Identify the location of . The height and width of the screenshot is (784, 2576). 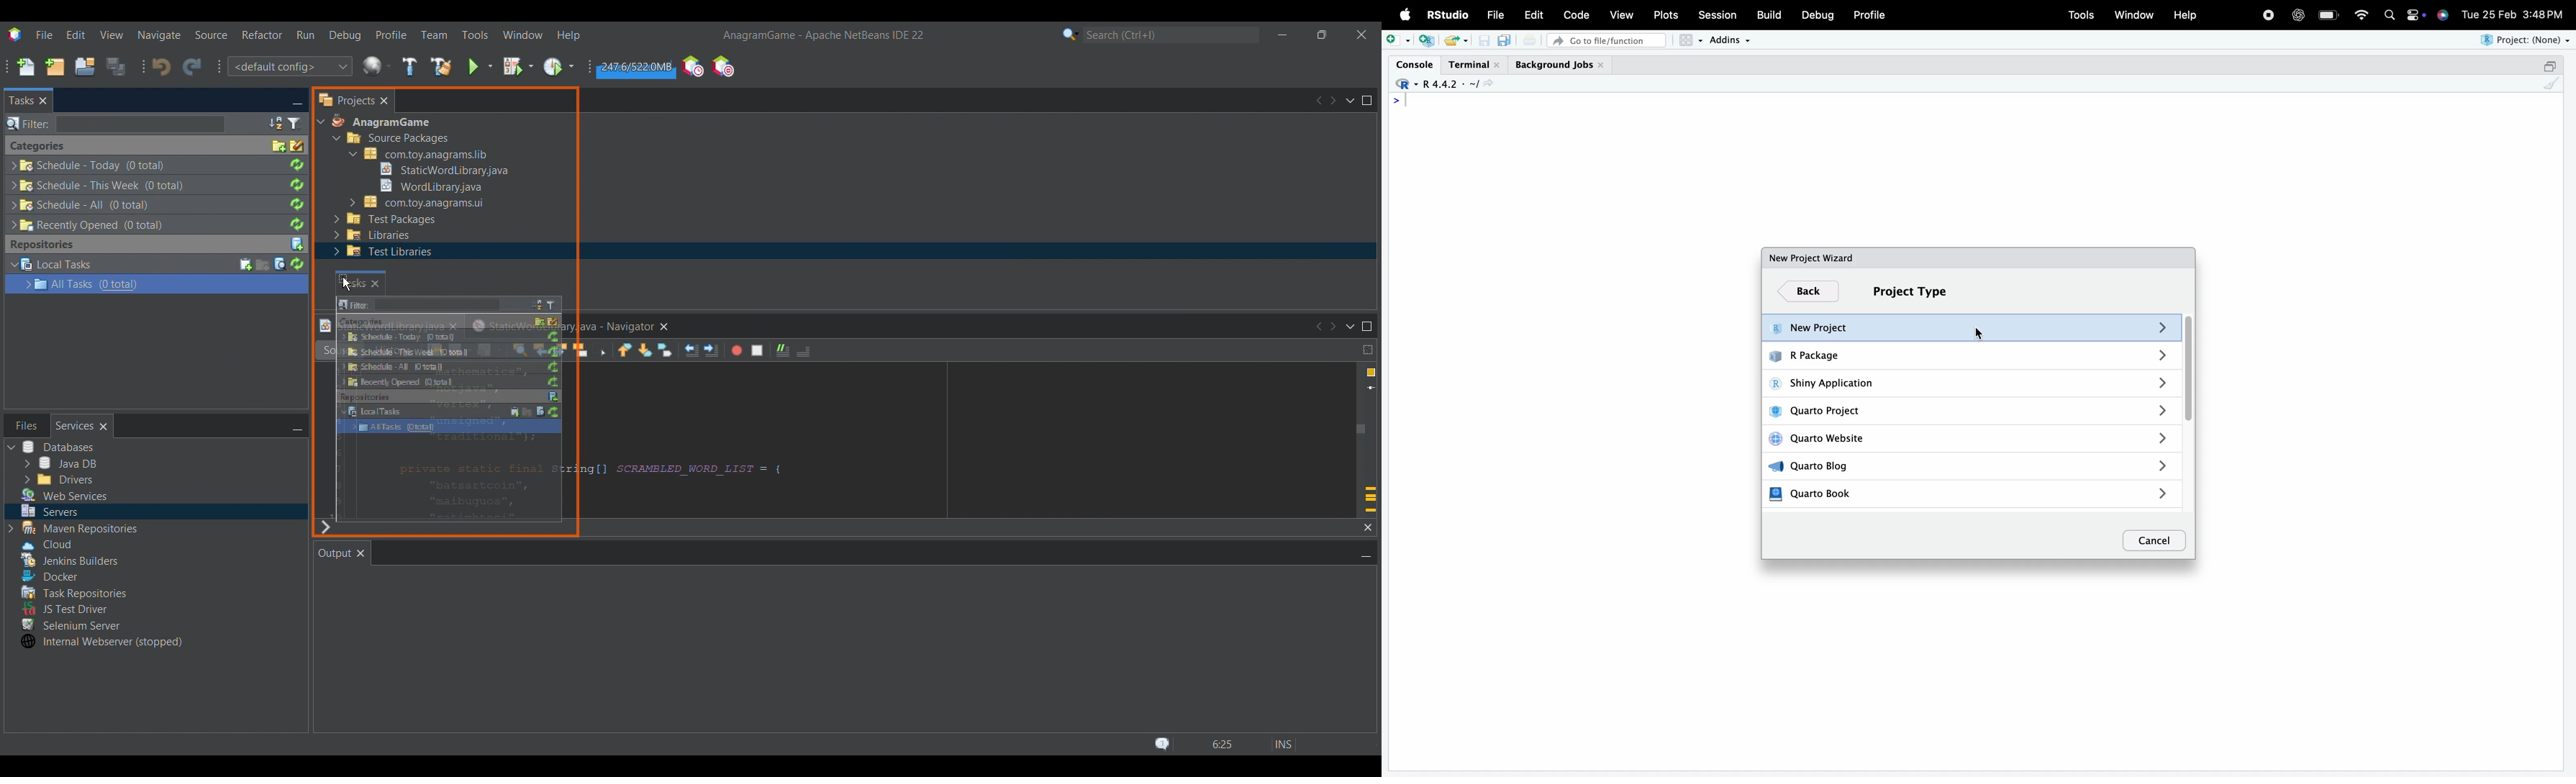
(360, 281).